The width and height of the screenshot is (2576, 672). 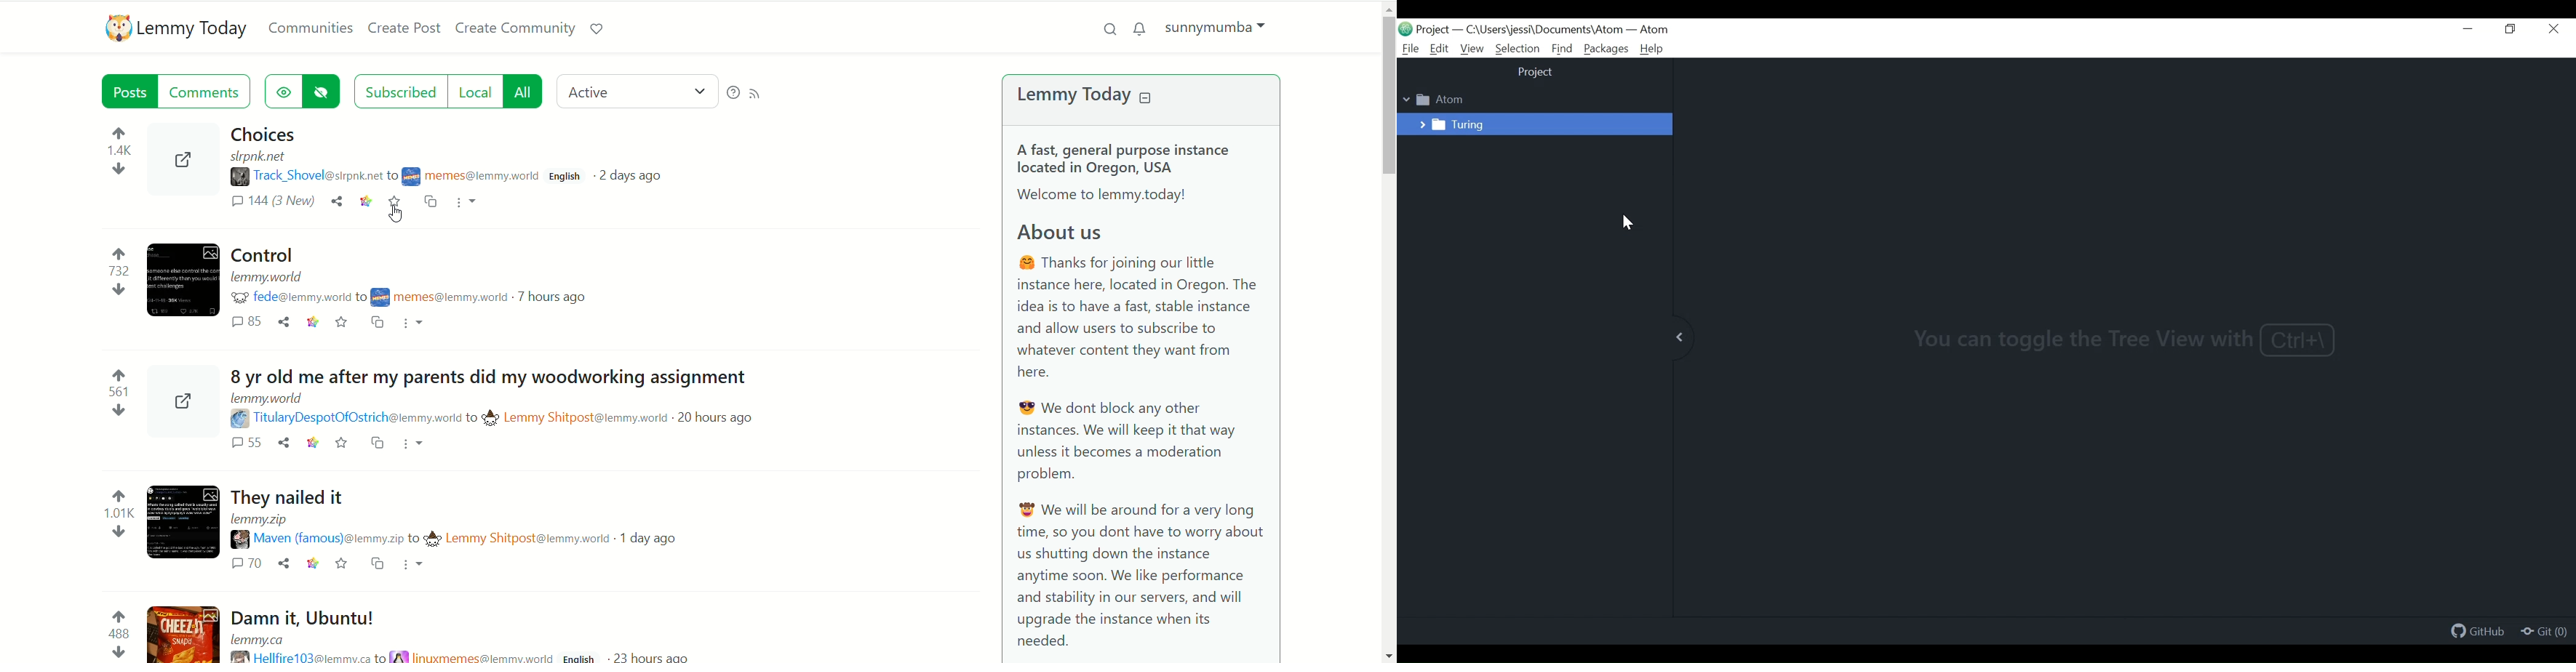 What do you see at coordinates (1678, 339) in the screenshot?
I see `expand` at bounding box center [1678, 339].